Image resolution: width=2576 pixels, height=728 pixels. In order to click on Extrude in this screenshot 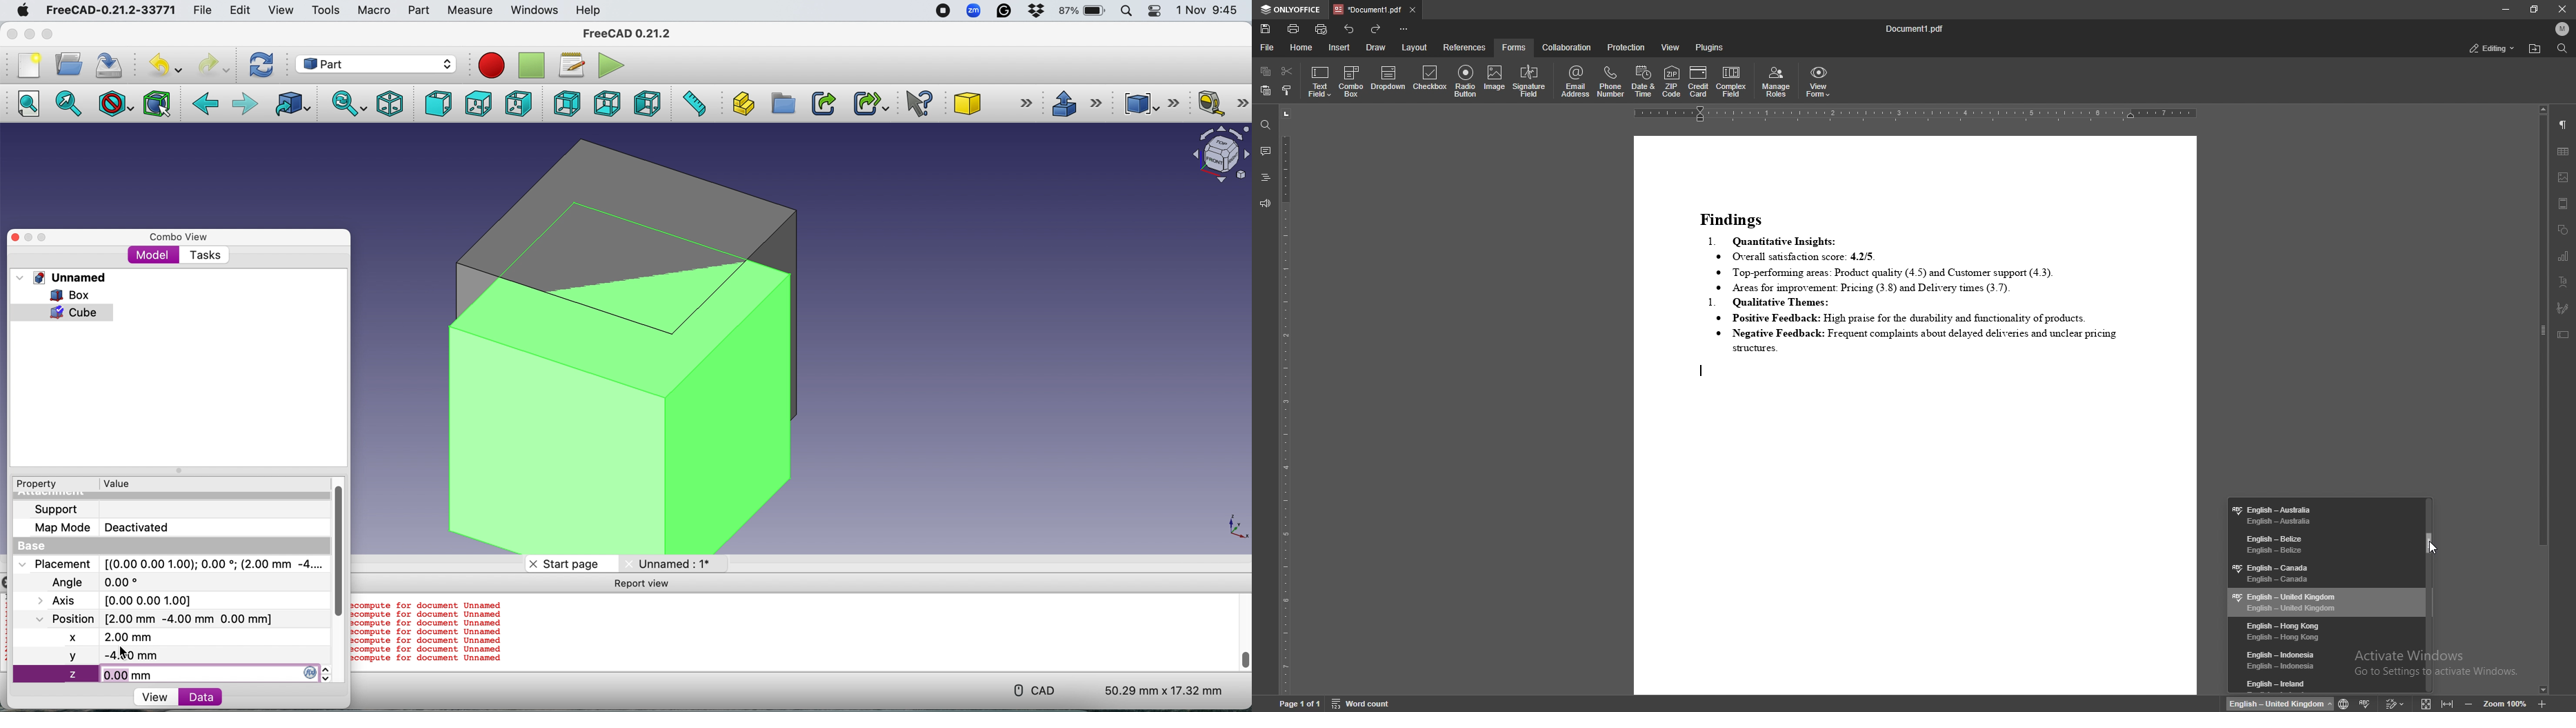, I will do `click(1076, 102)`.